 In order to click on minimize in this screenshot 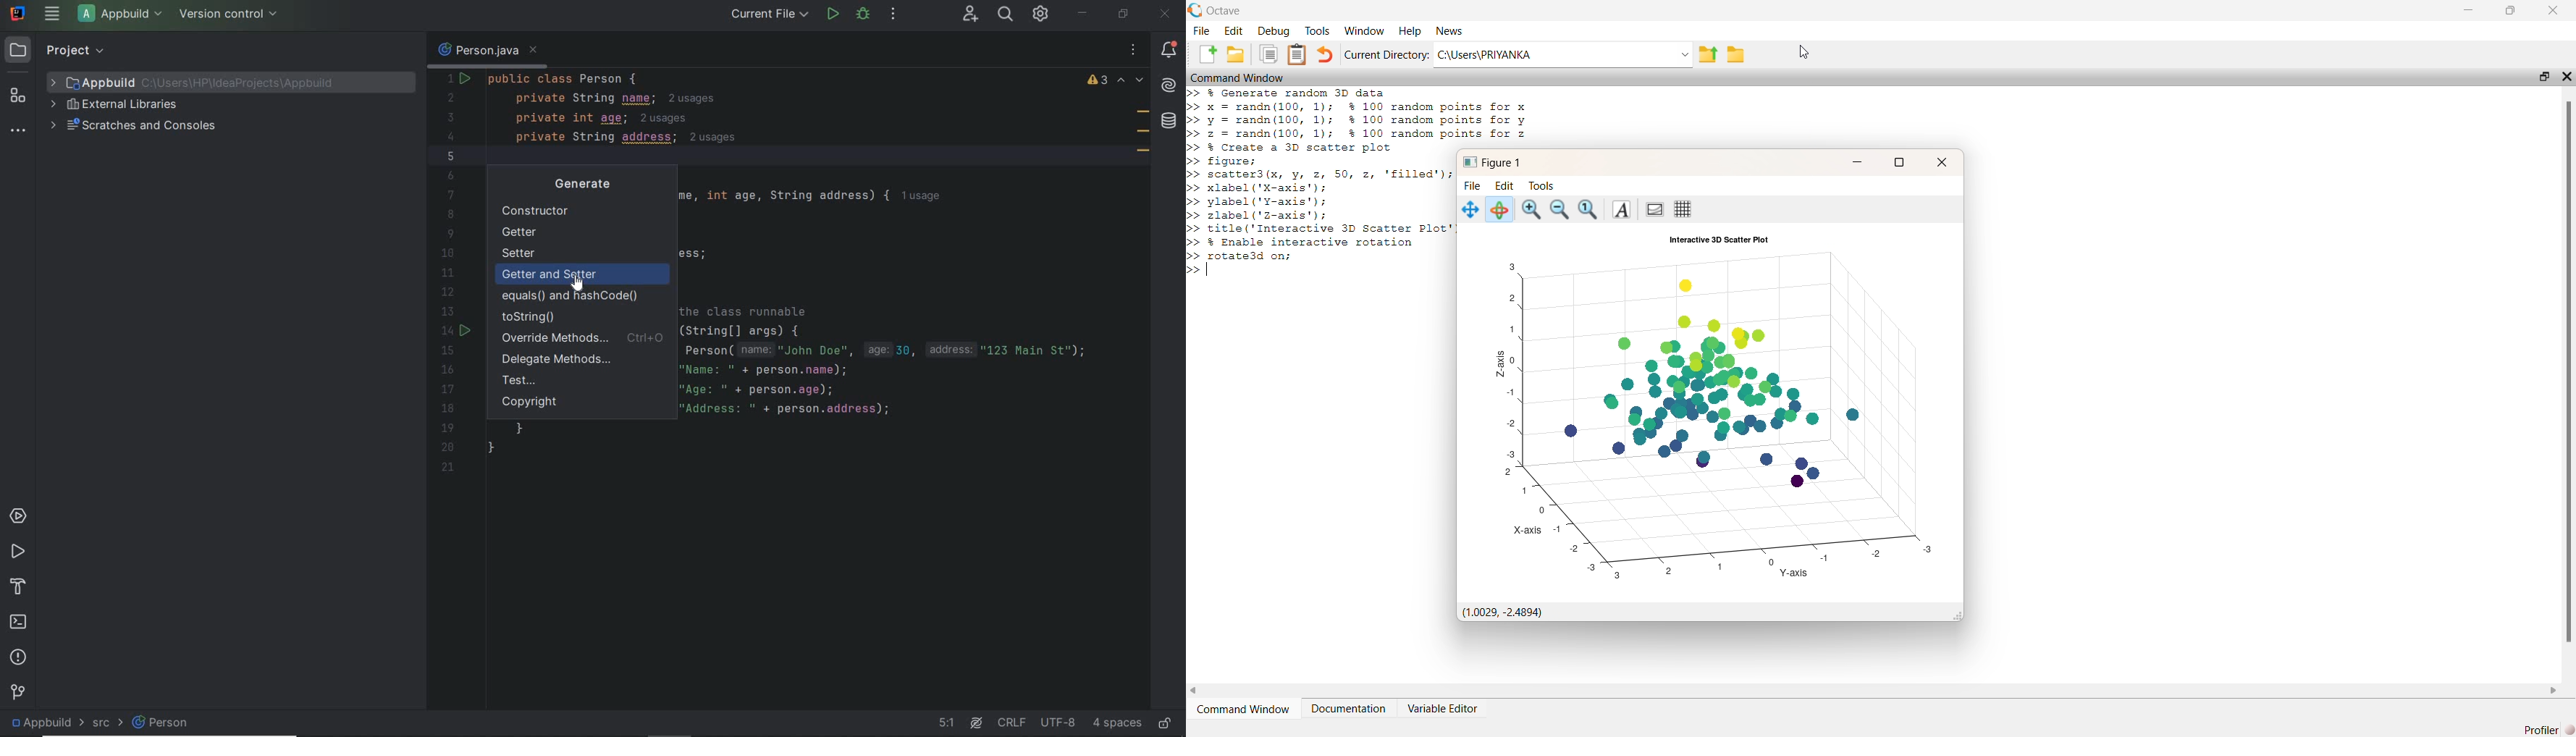, I will do `click(2470, 9)`.